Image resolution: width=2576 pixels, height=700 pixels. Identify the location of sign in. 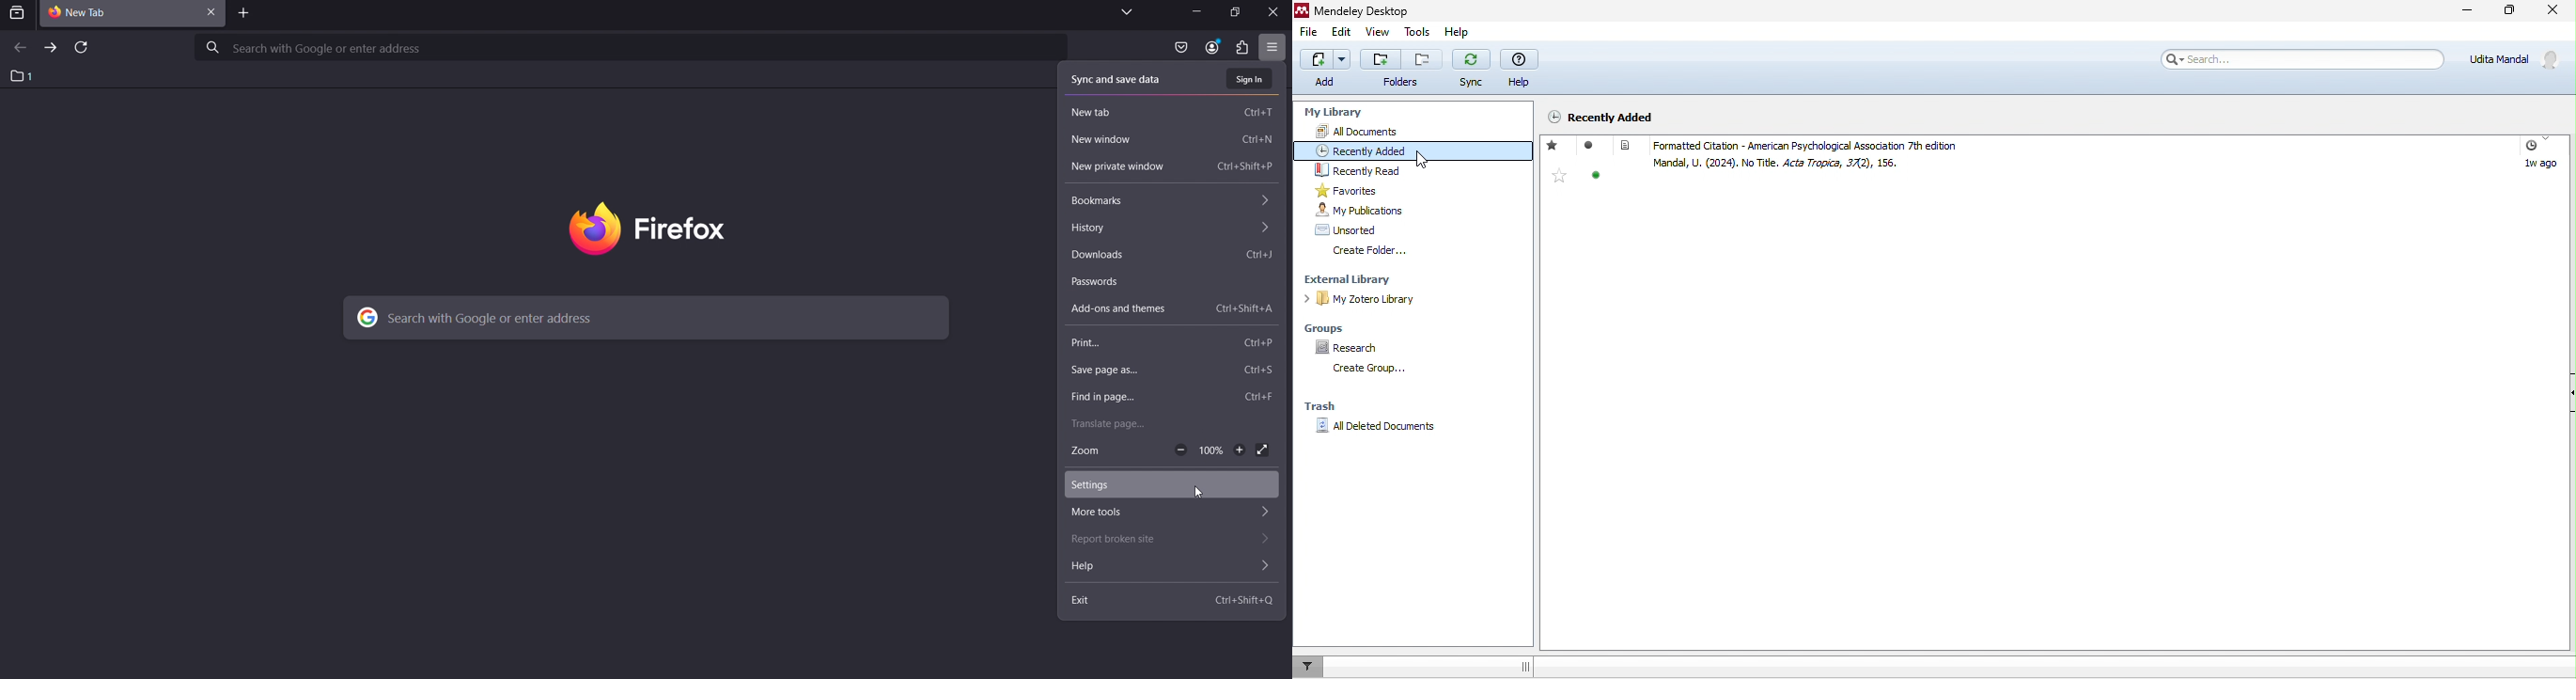
(1251, 77).